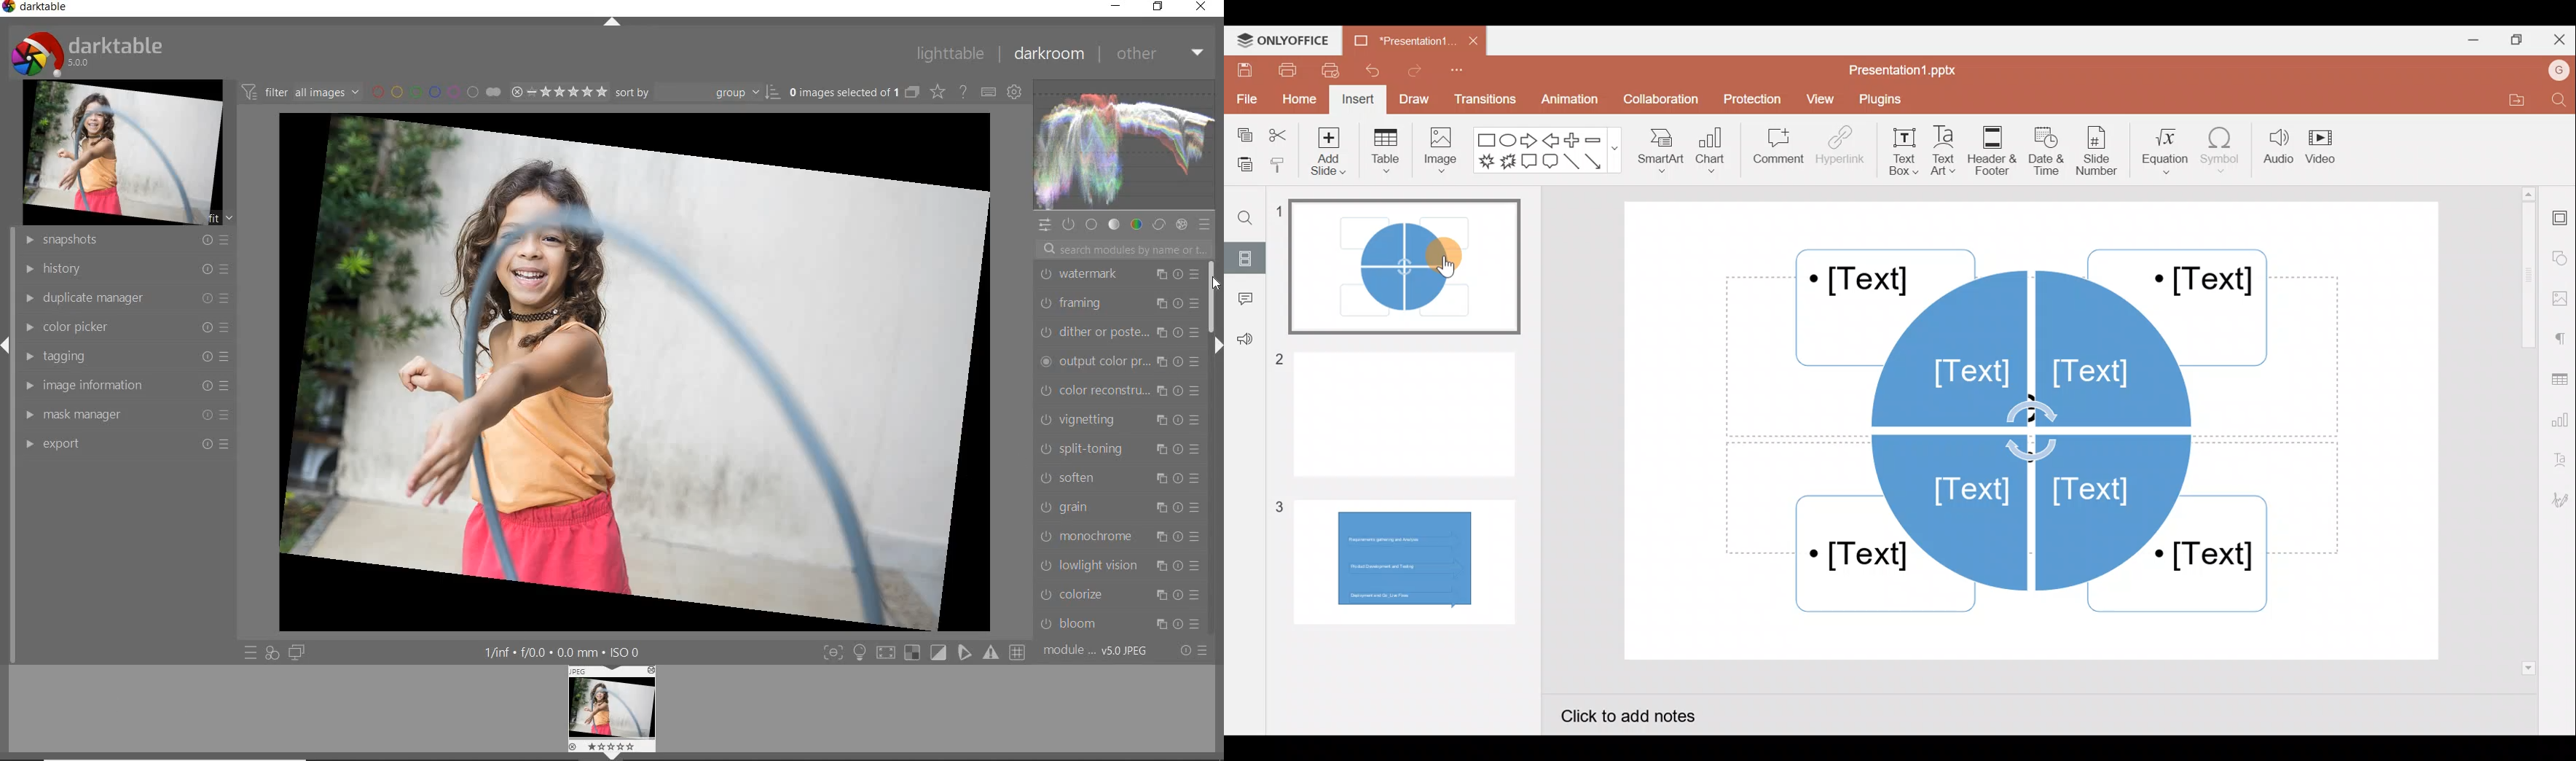 This screenshot has height=784, width=2576. I want to click on Save, so click(1242, 70).